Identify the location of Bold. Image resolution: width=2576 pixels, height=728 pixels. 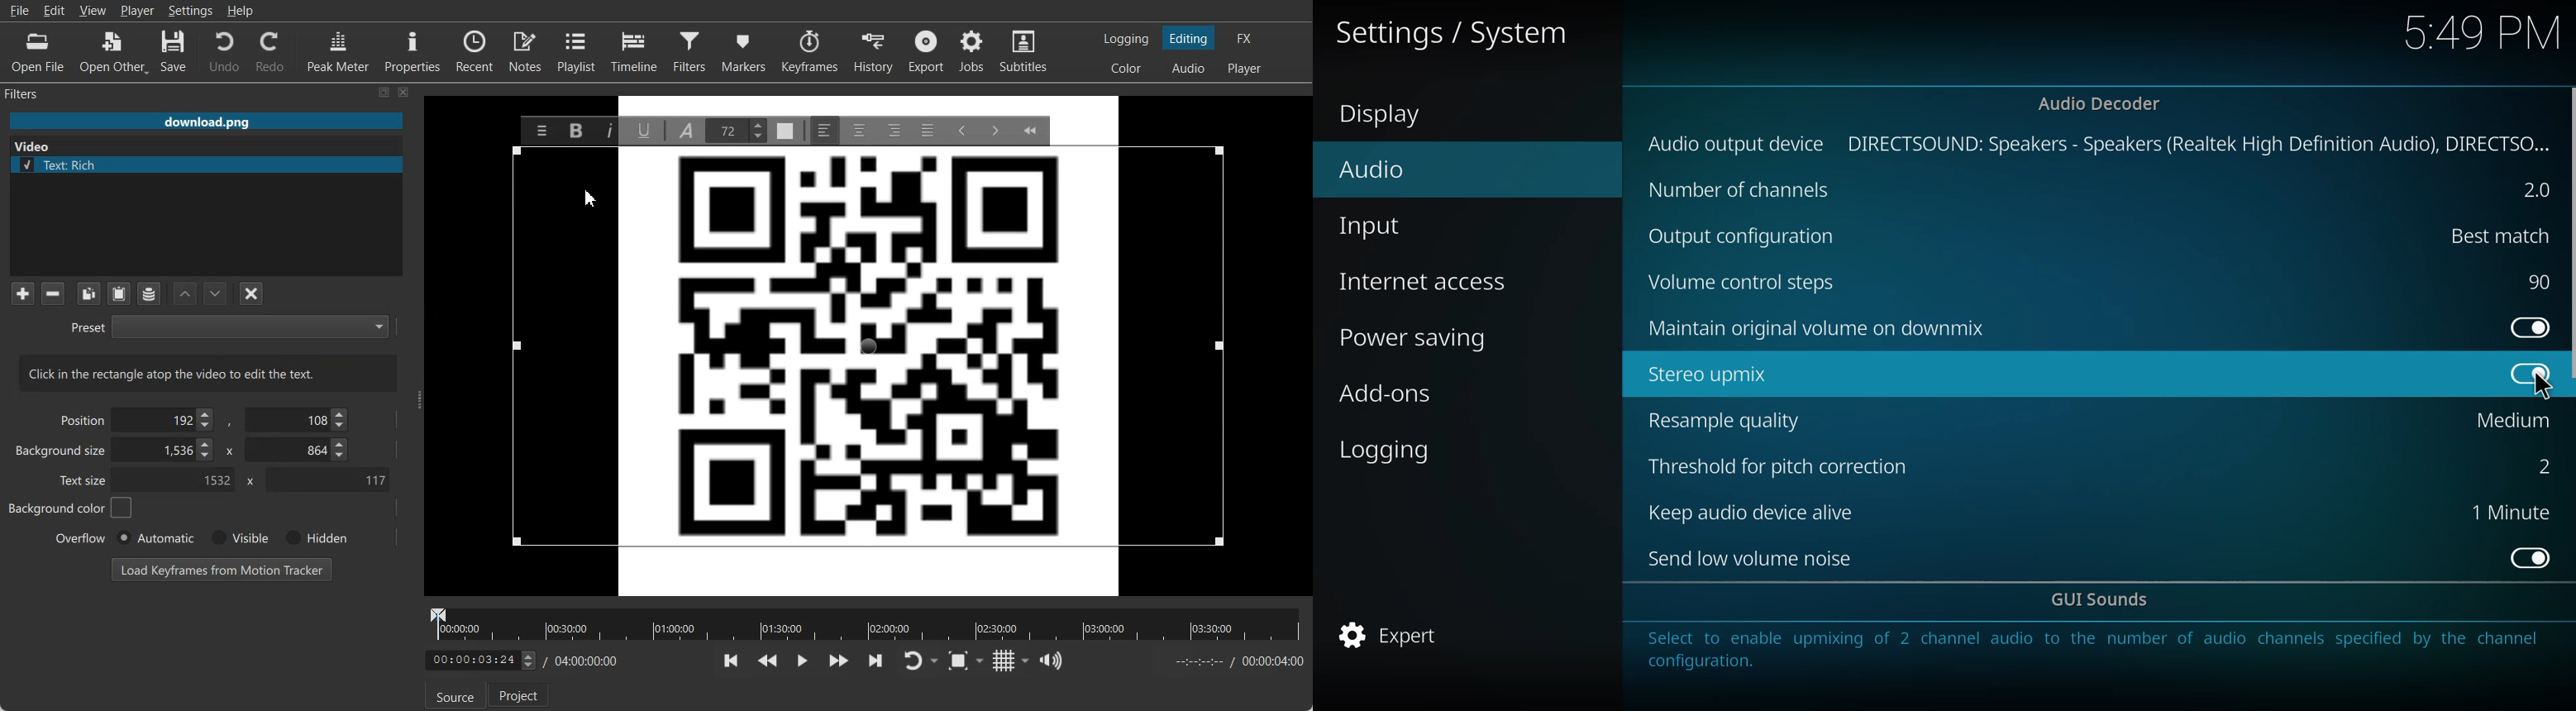
(575, 130).